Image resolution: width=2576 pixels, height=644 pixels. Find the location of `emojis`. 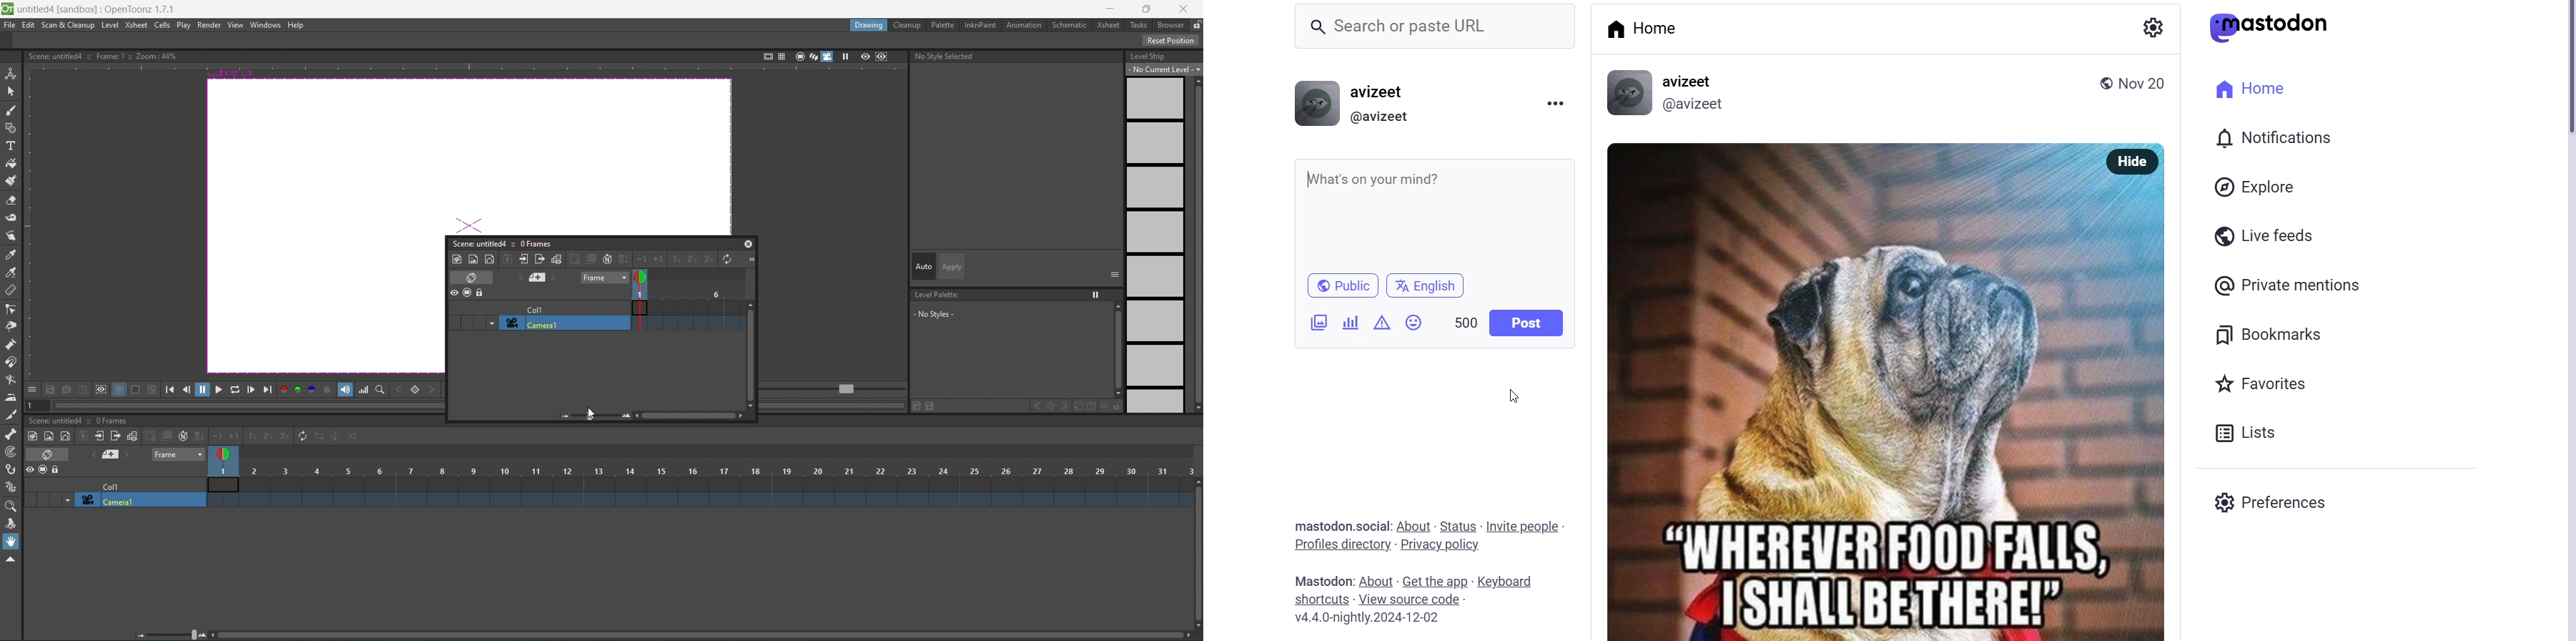

emojis is located at coordinates (1417, 323).